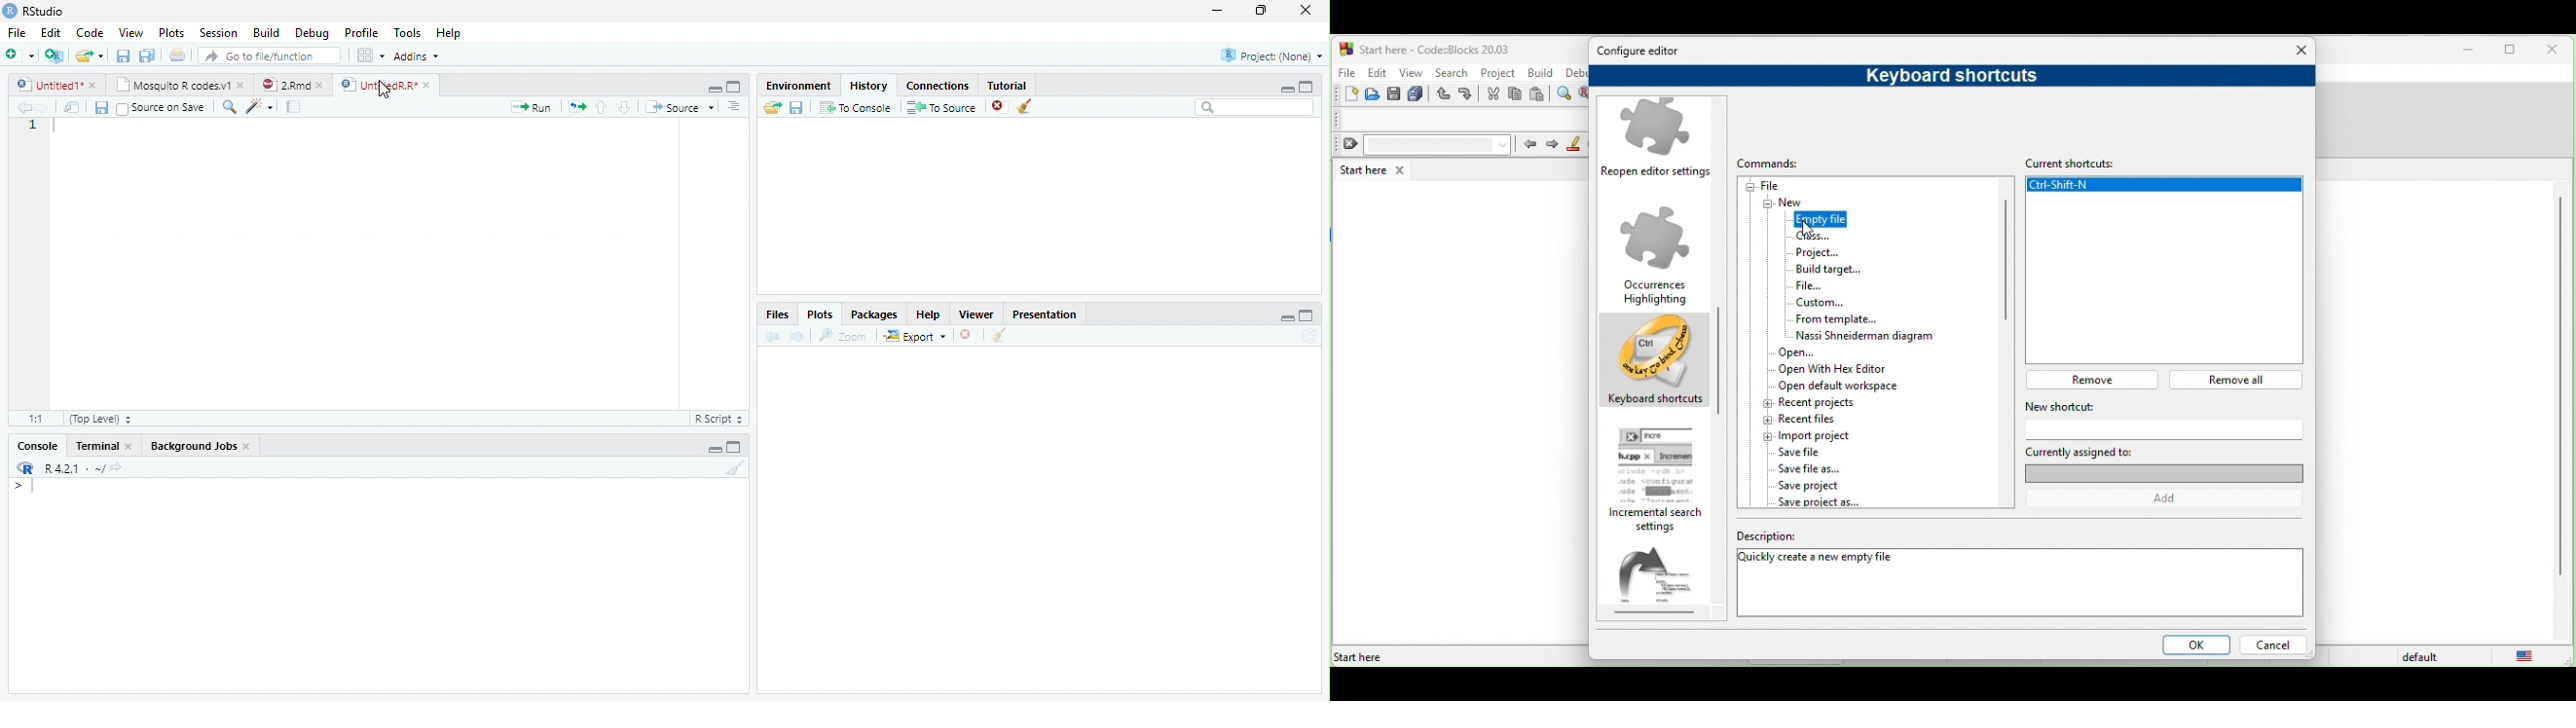  I want to click on Plots, so click(170, 32).